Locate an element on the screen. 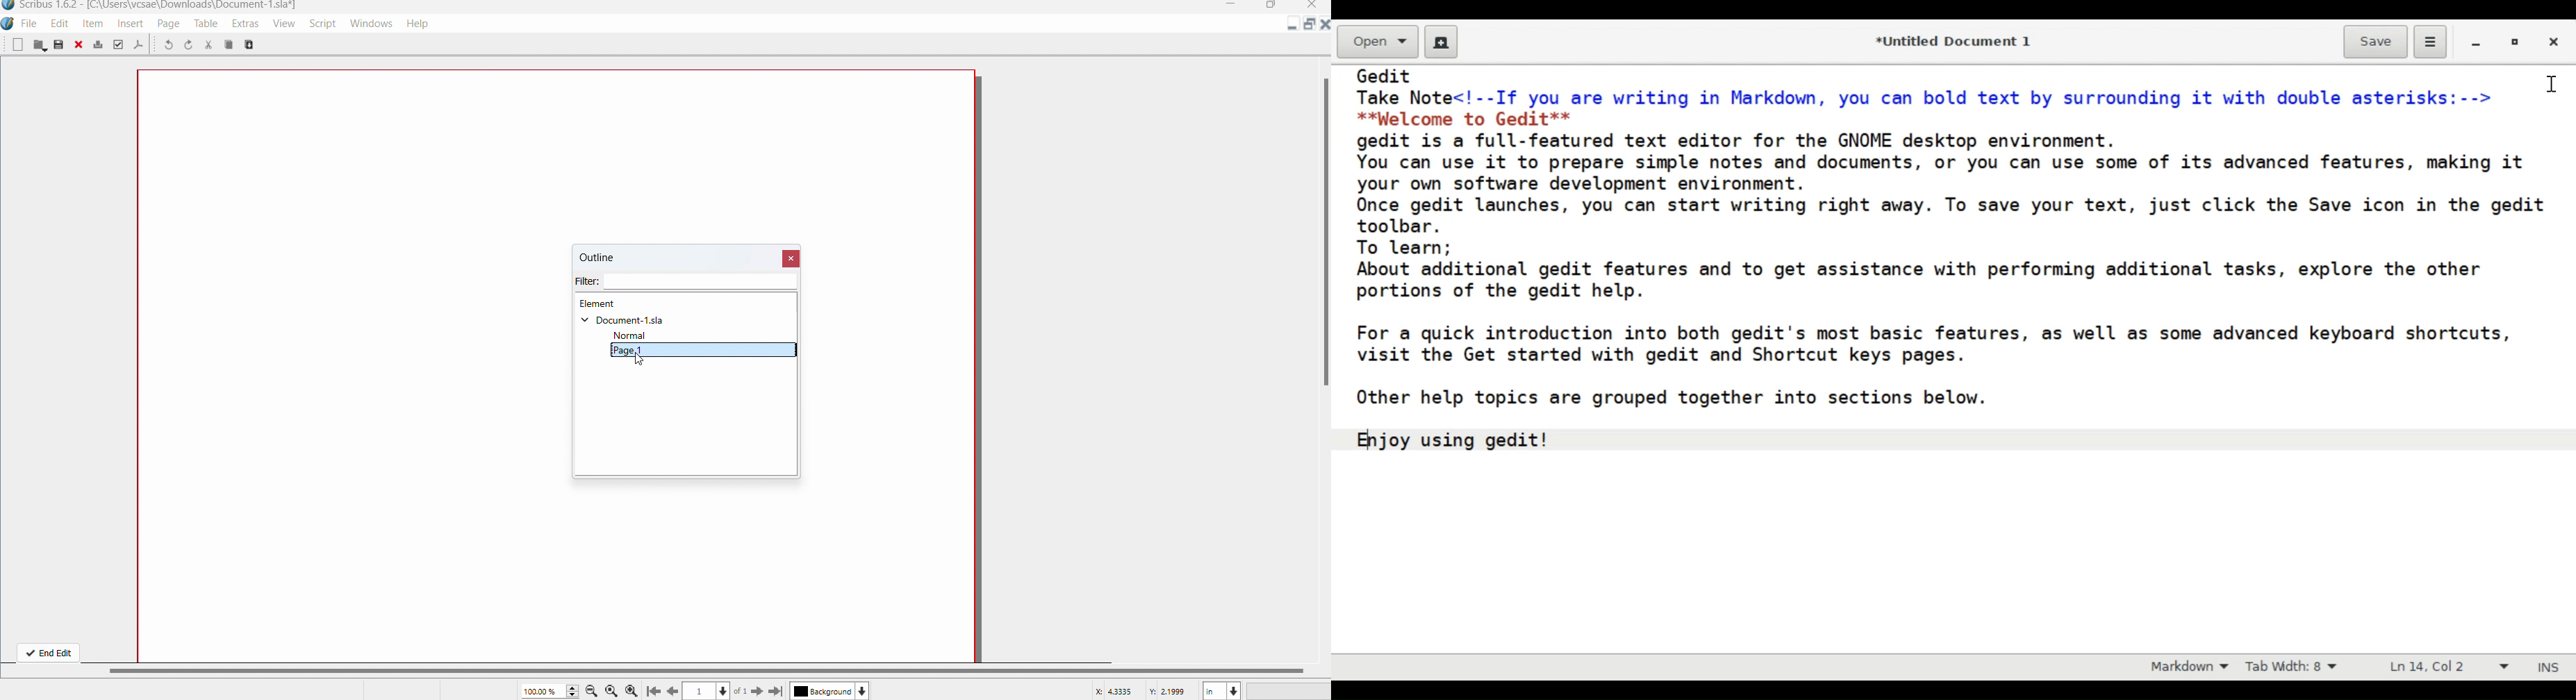  script is located at coordinates (322, 24).